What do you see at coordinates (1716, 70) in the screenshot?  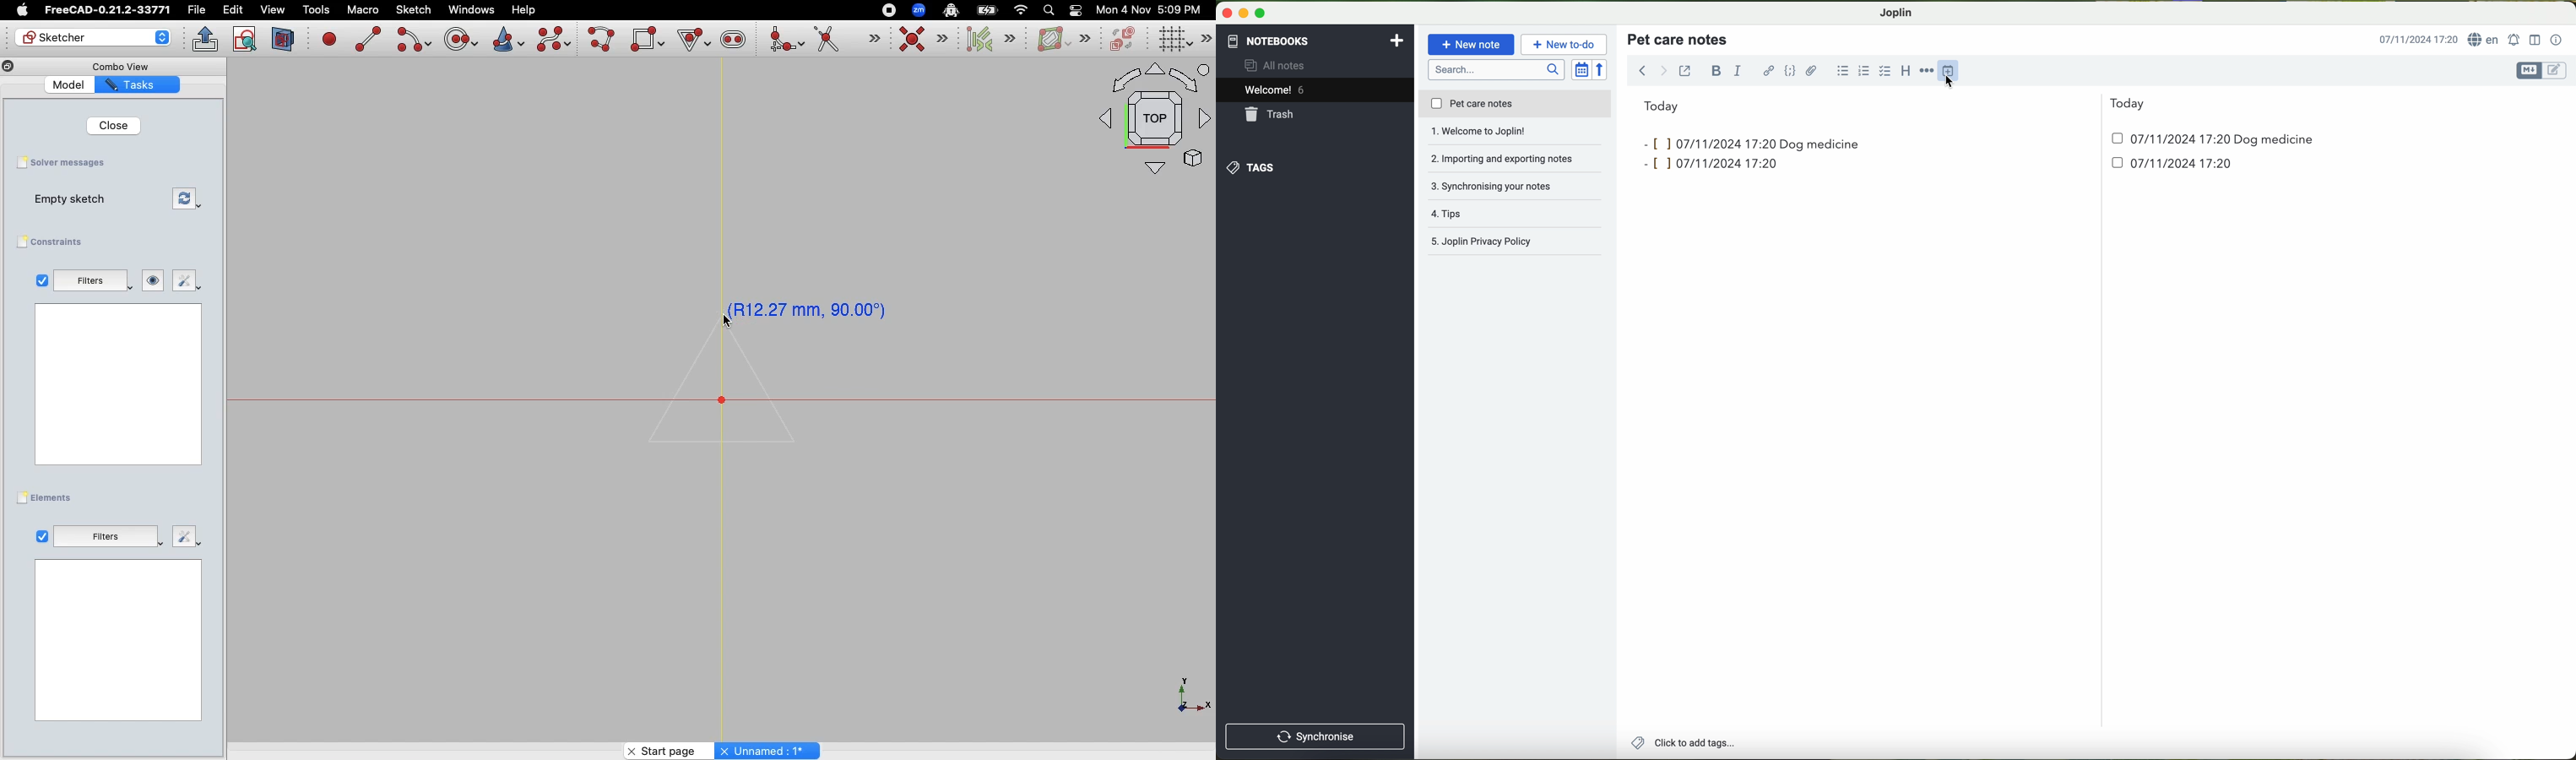 I see `bold` at bounding box center [1716, 70].